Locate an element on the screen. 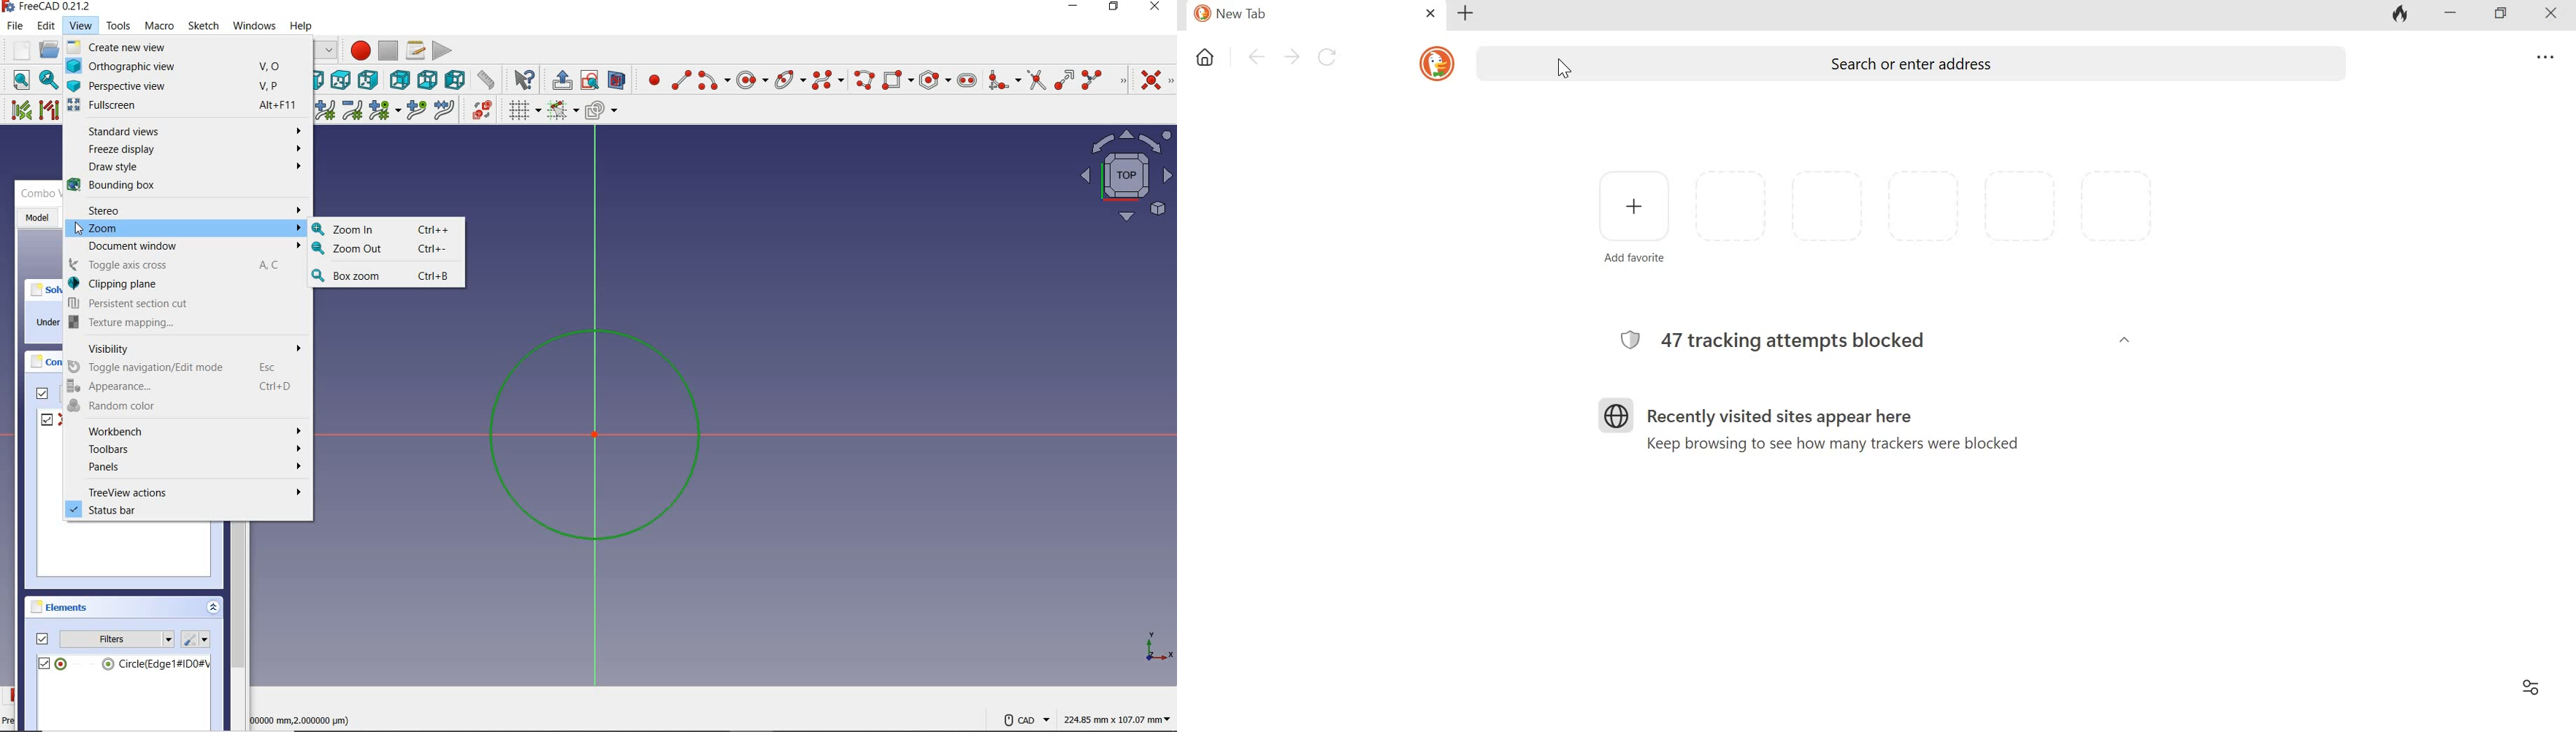  help is located at coordinates (305, 27).